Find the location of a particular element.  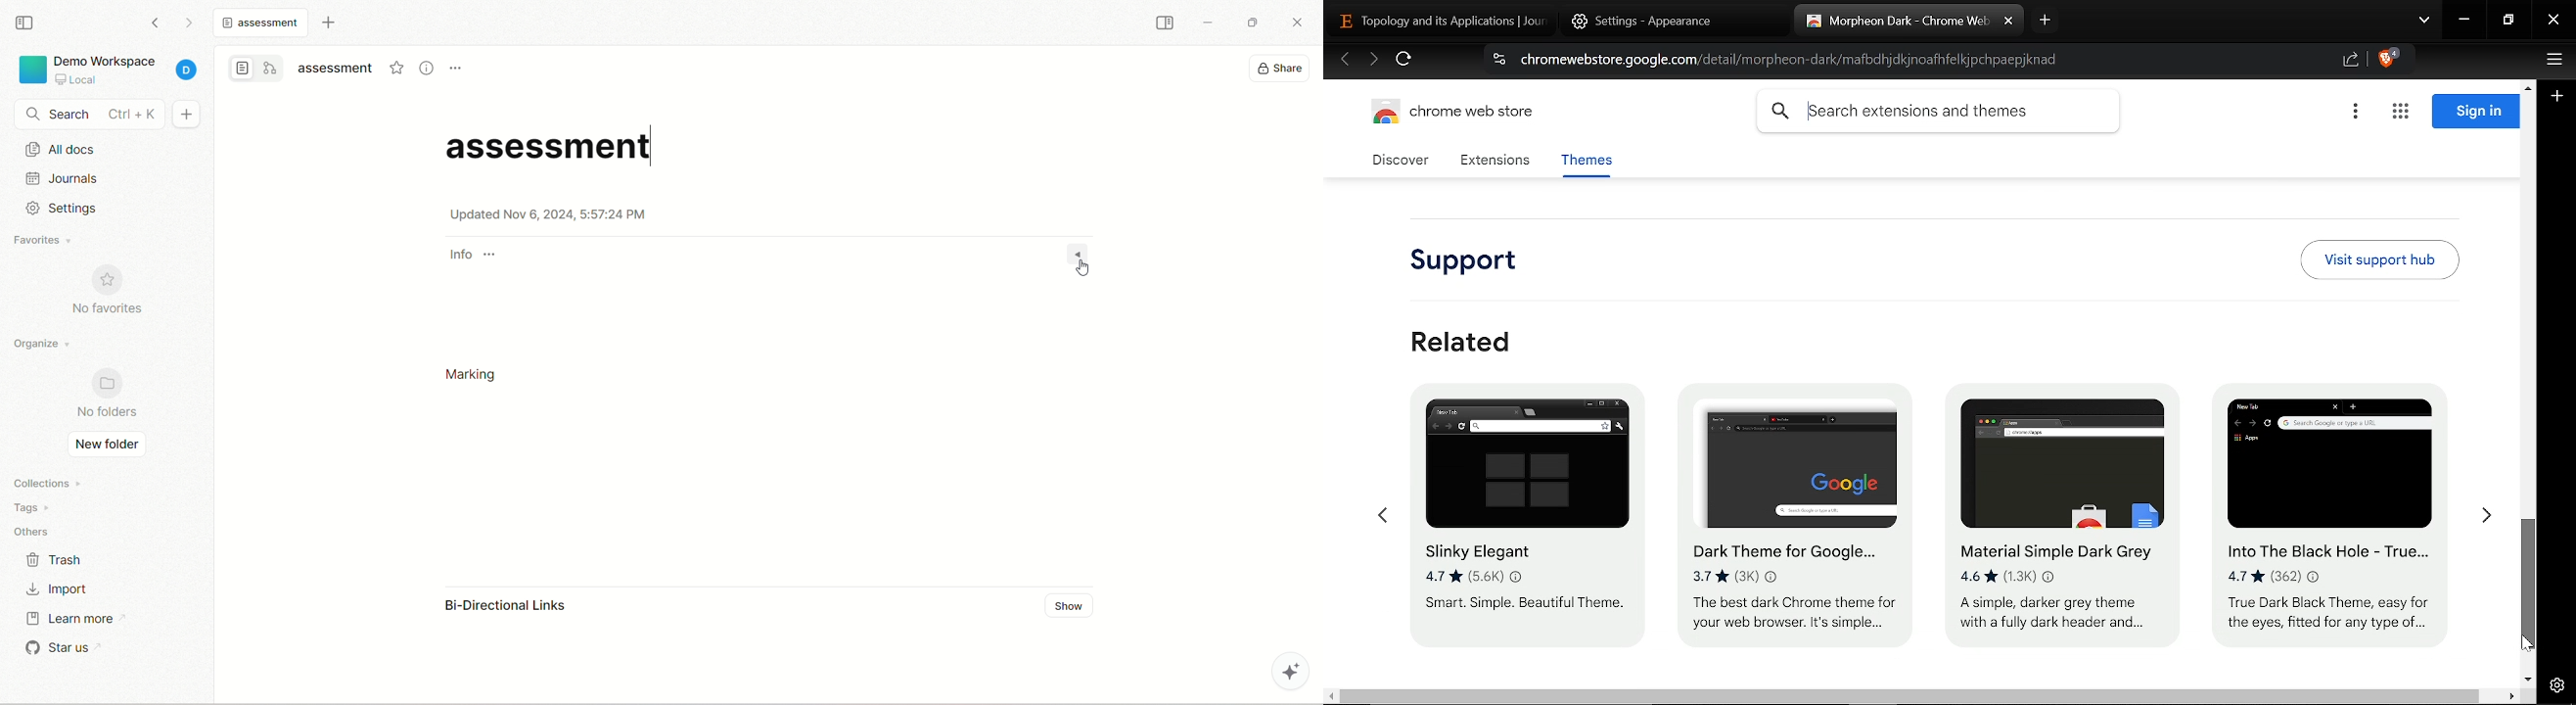

Search tabs is located at coordinates (2424, 22).